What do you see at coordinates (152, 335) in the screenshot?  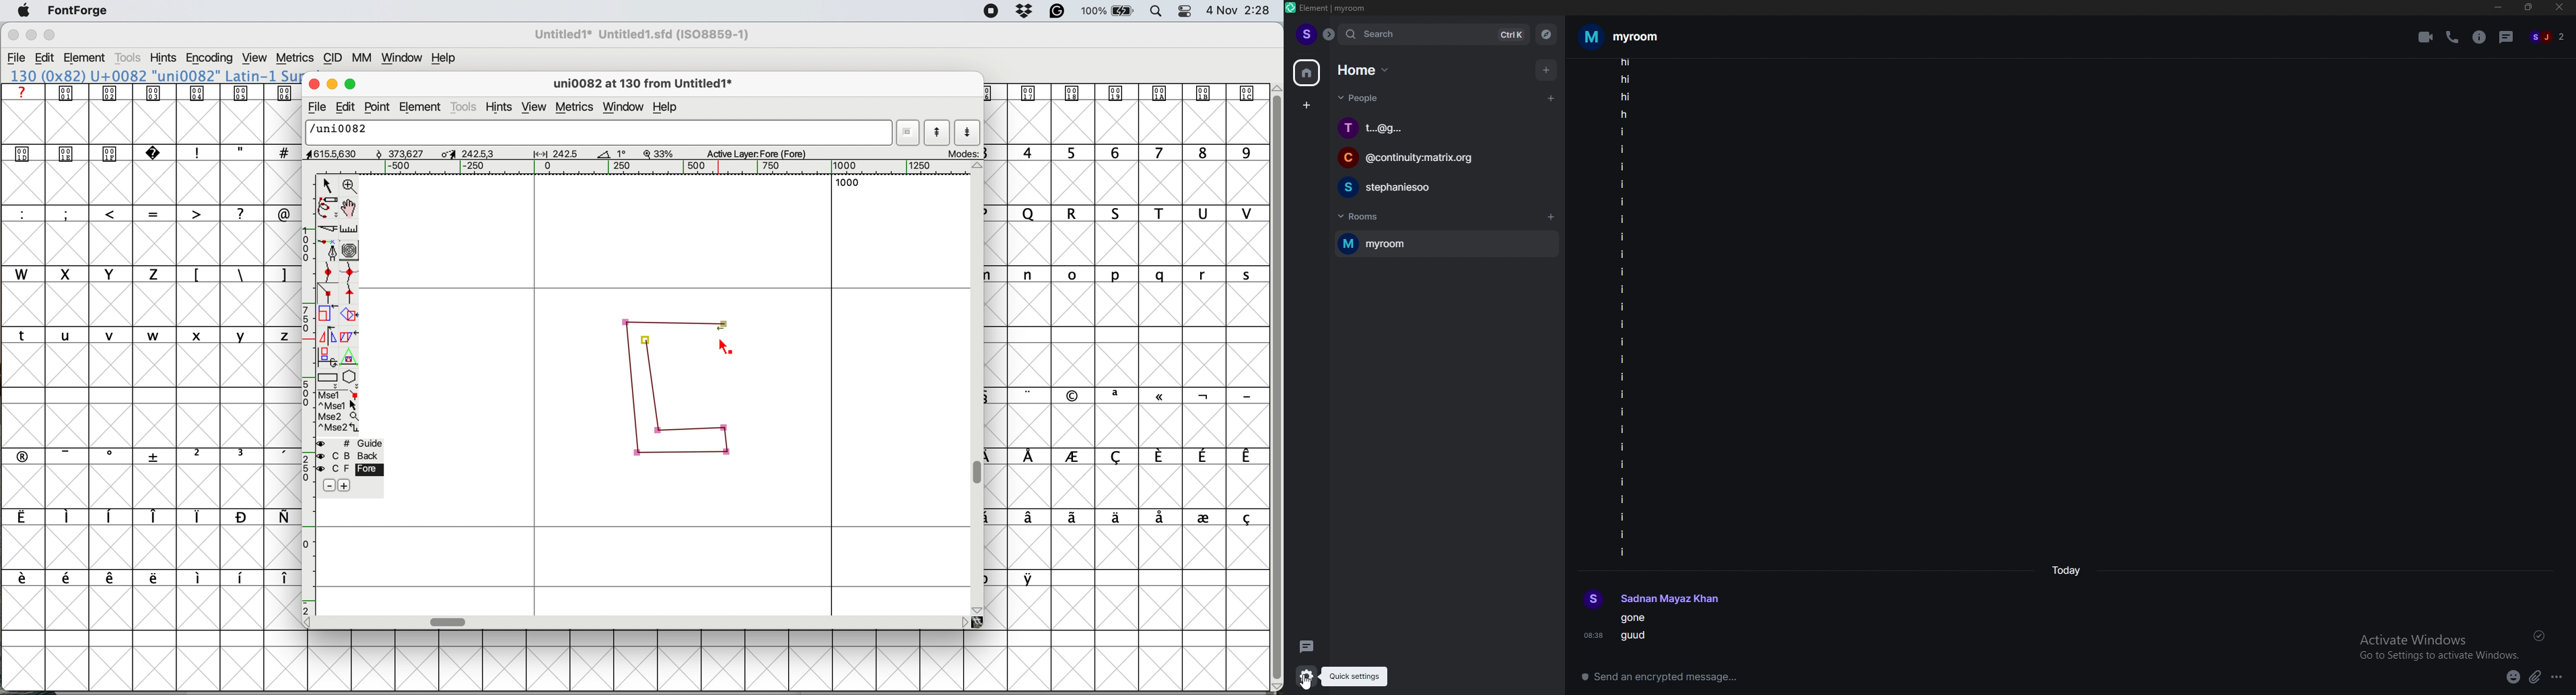 I see `lower case letters` at bounding box center [152, 335].